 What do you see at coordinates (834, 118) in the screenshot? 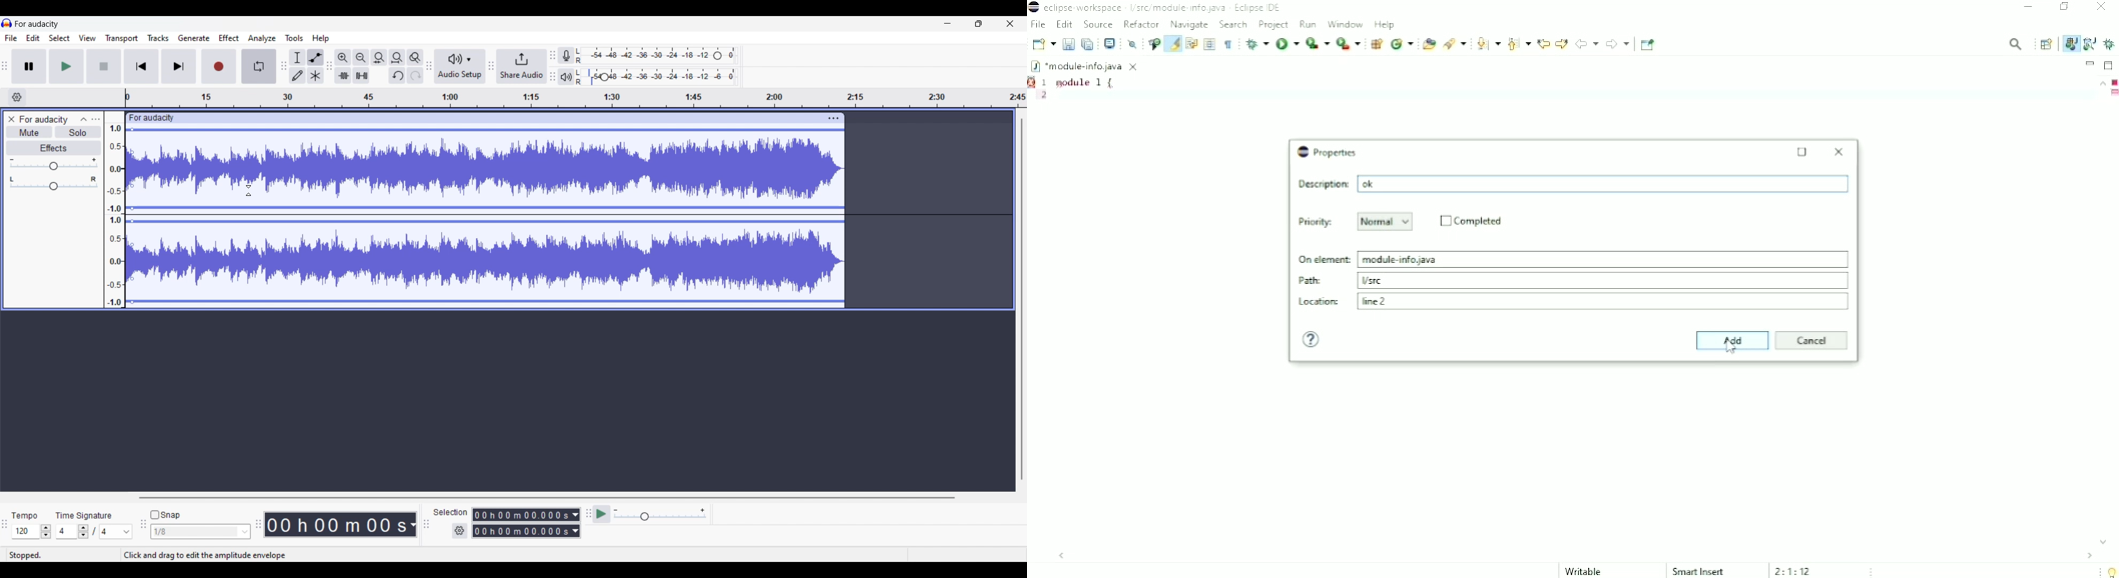
I see `Track settings` at bounding box center [834, 118].